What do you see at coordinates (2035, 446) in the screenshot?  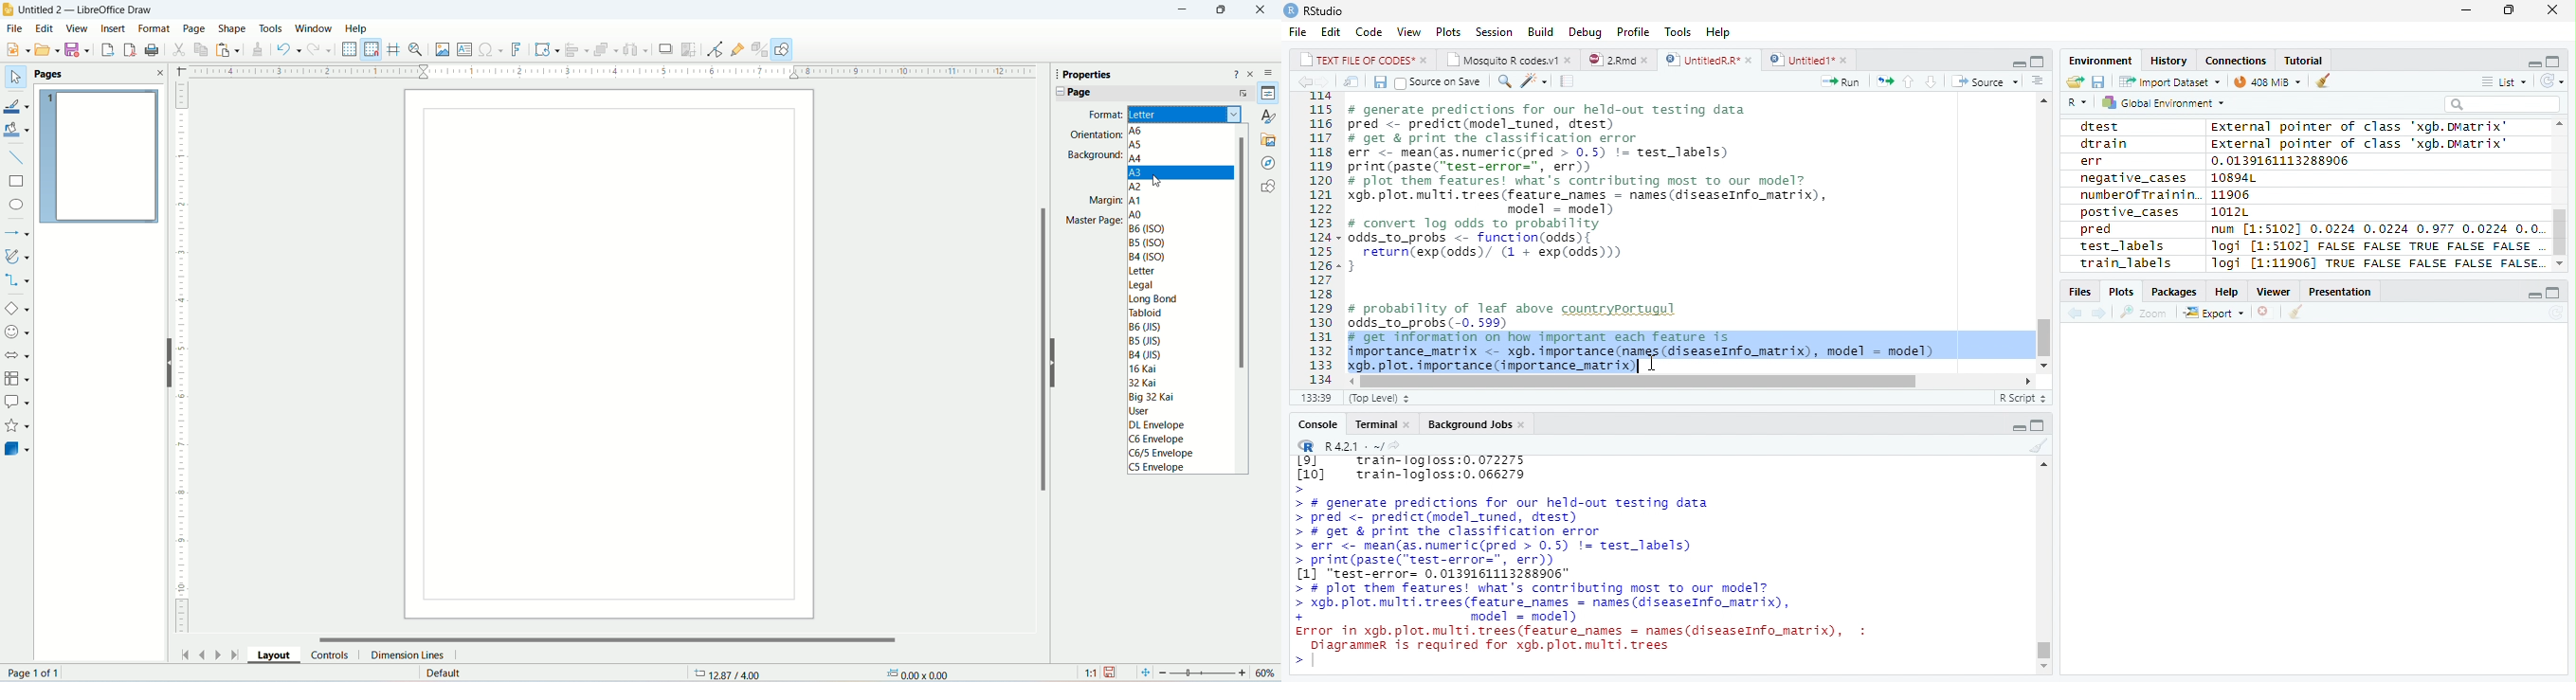 I see `Clean` at bounding box center [2035, 446].